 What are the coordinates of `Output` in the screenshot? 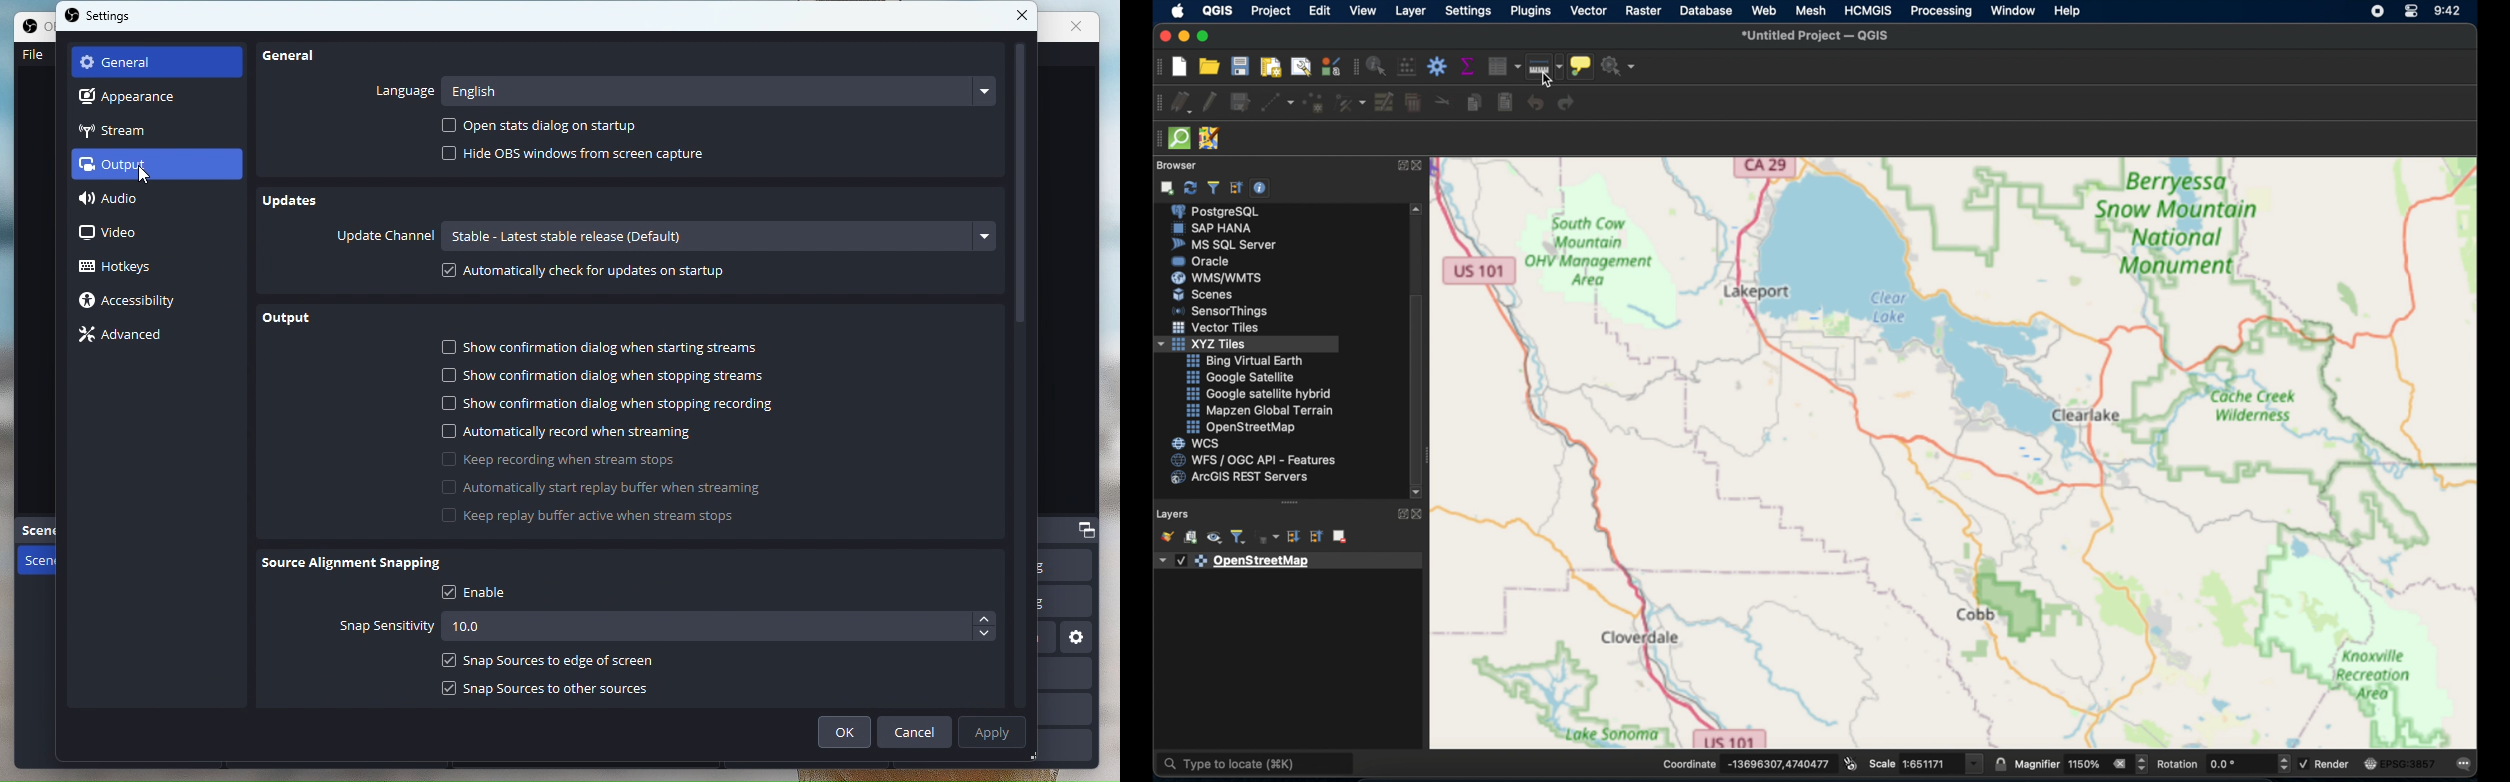 It's located at (295, 318).